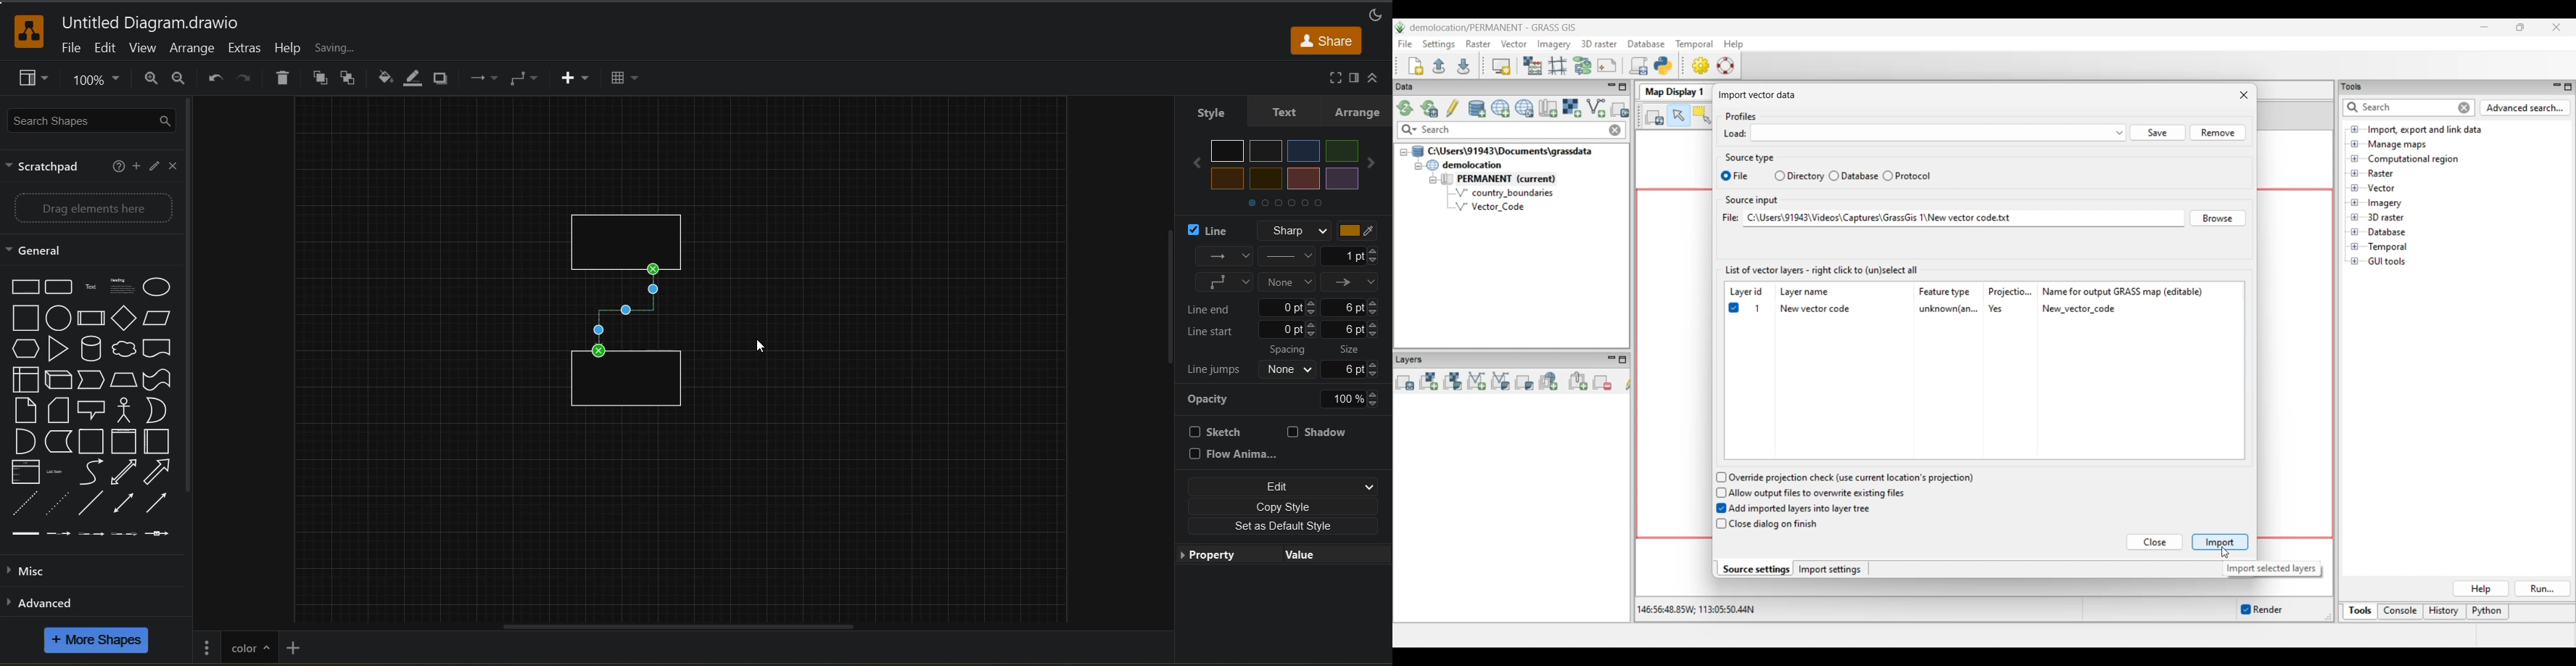 The height and width of the screenshot is (672, 2576). Describe the element at coordinates (166, 534) in the screenshot. I see `Connector with symbol` at that location.